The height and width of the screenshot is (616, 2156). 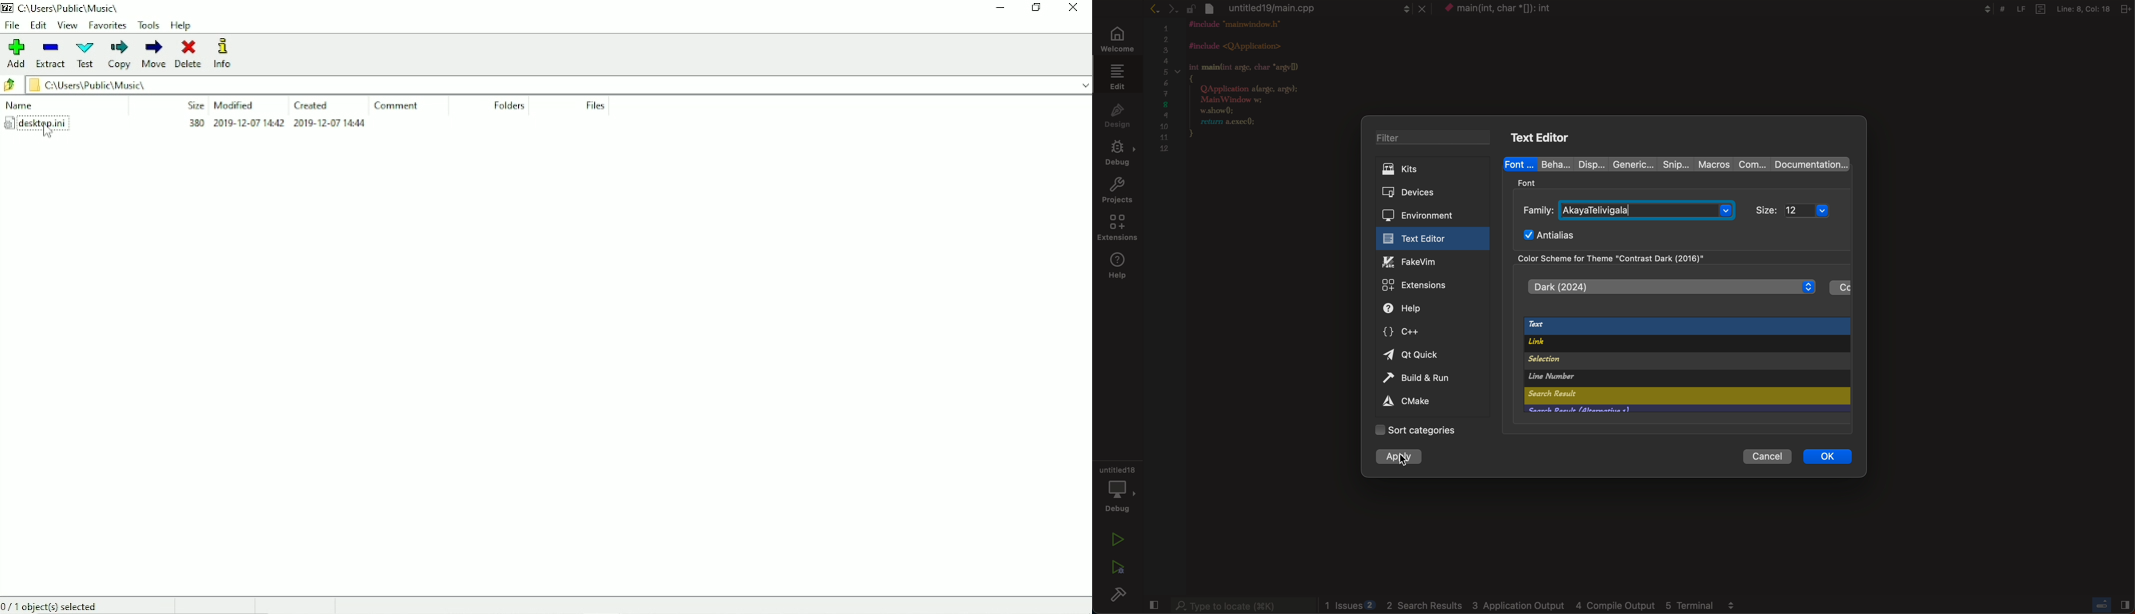 I want to click on Files, so click(x=595, y=106).